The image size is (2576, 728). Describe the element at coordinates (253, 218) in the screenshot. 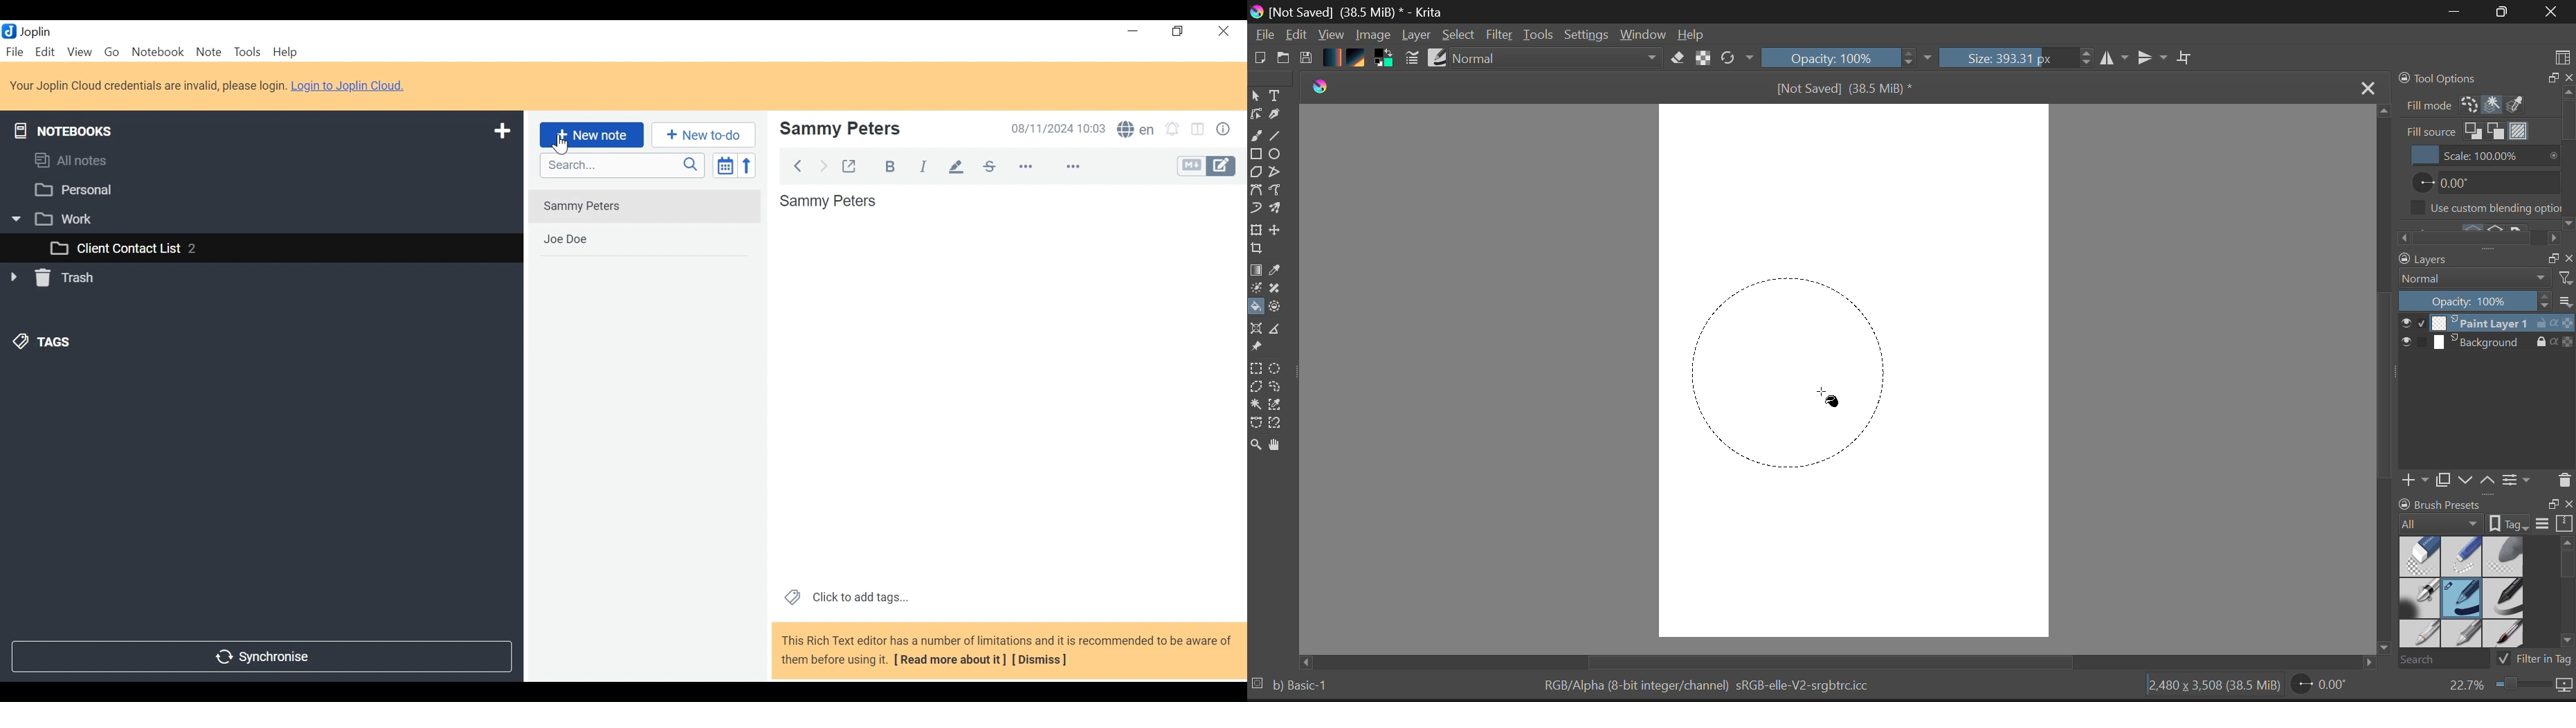

I see `Work` at that location.